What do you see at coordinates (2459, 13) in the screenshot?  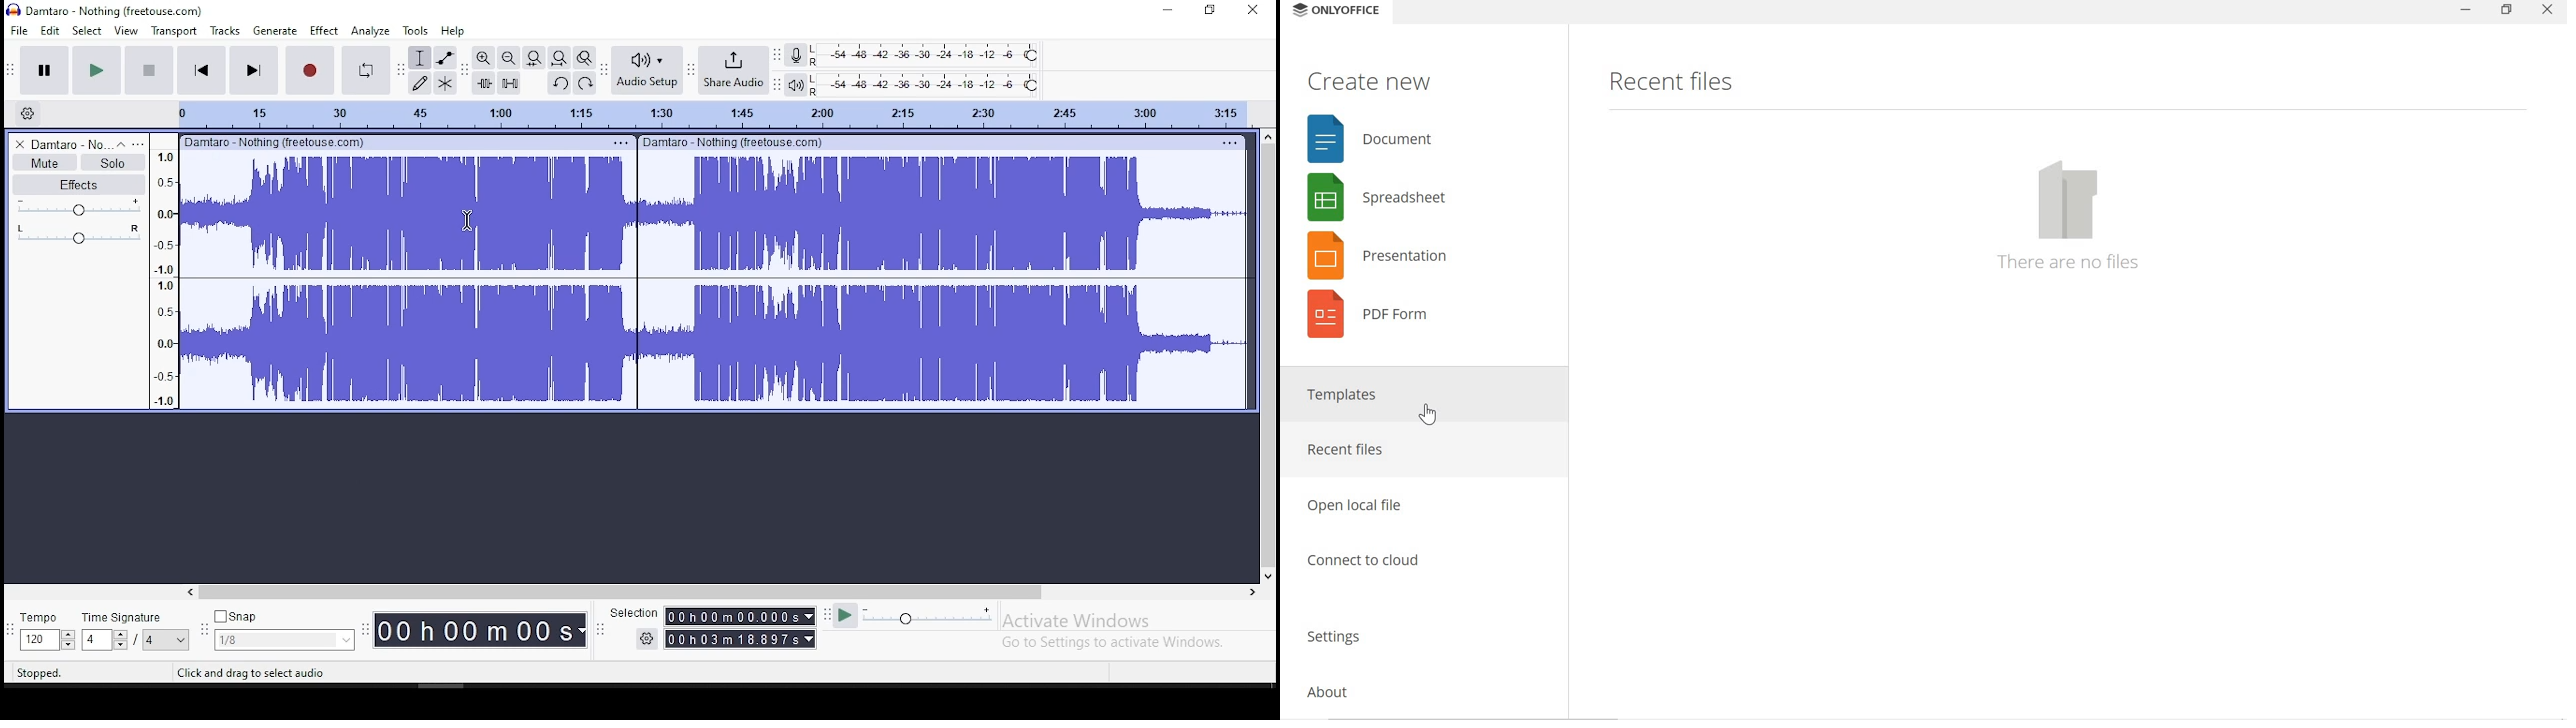 I see `minimize` at bounding box center [2459, 13].